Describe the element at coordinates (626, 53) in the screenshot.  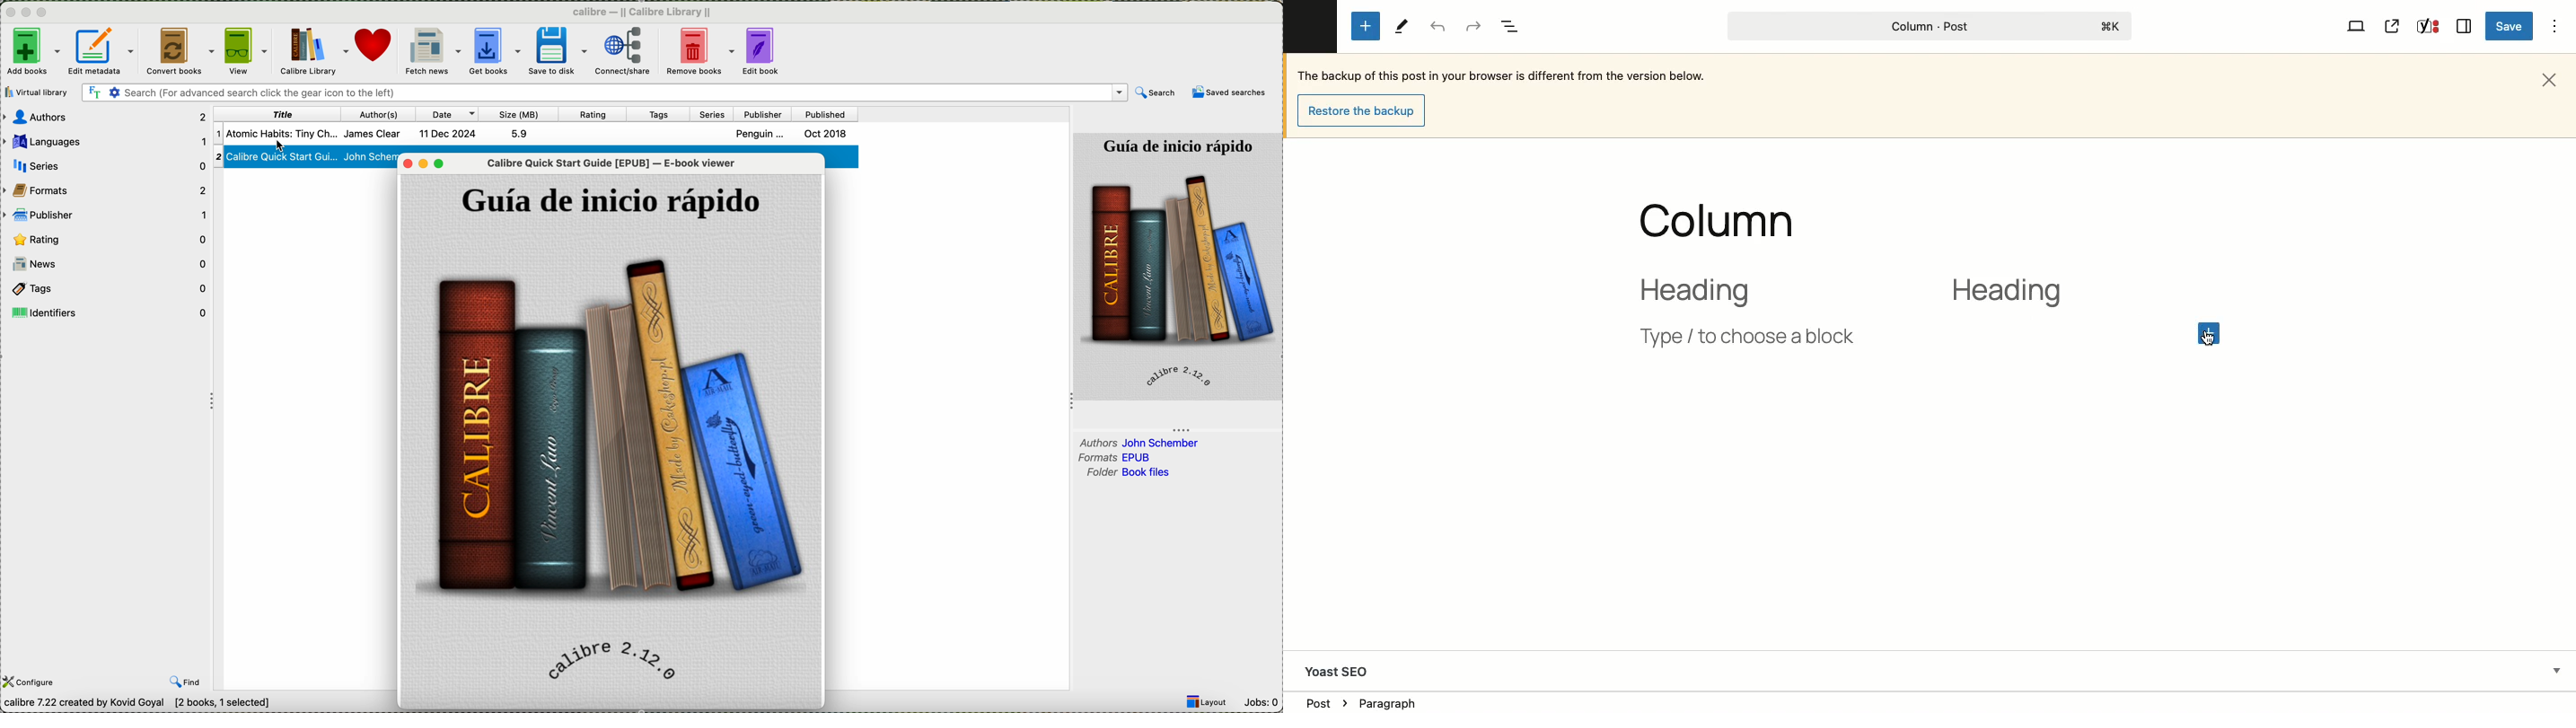
I see `connect/share` at that location.